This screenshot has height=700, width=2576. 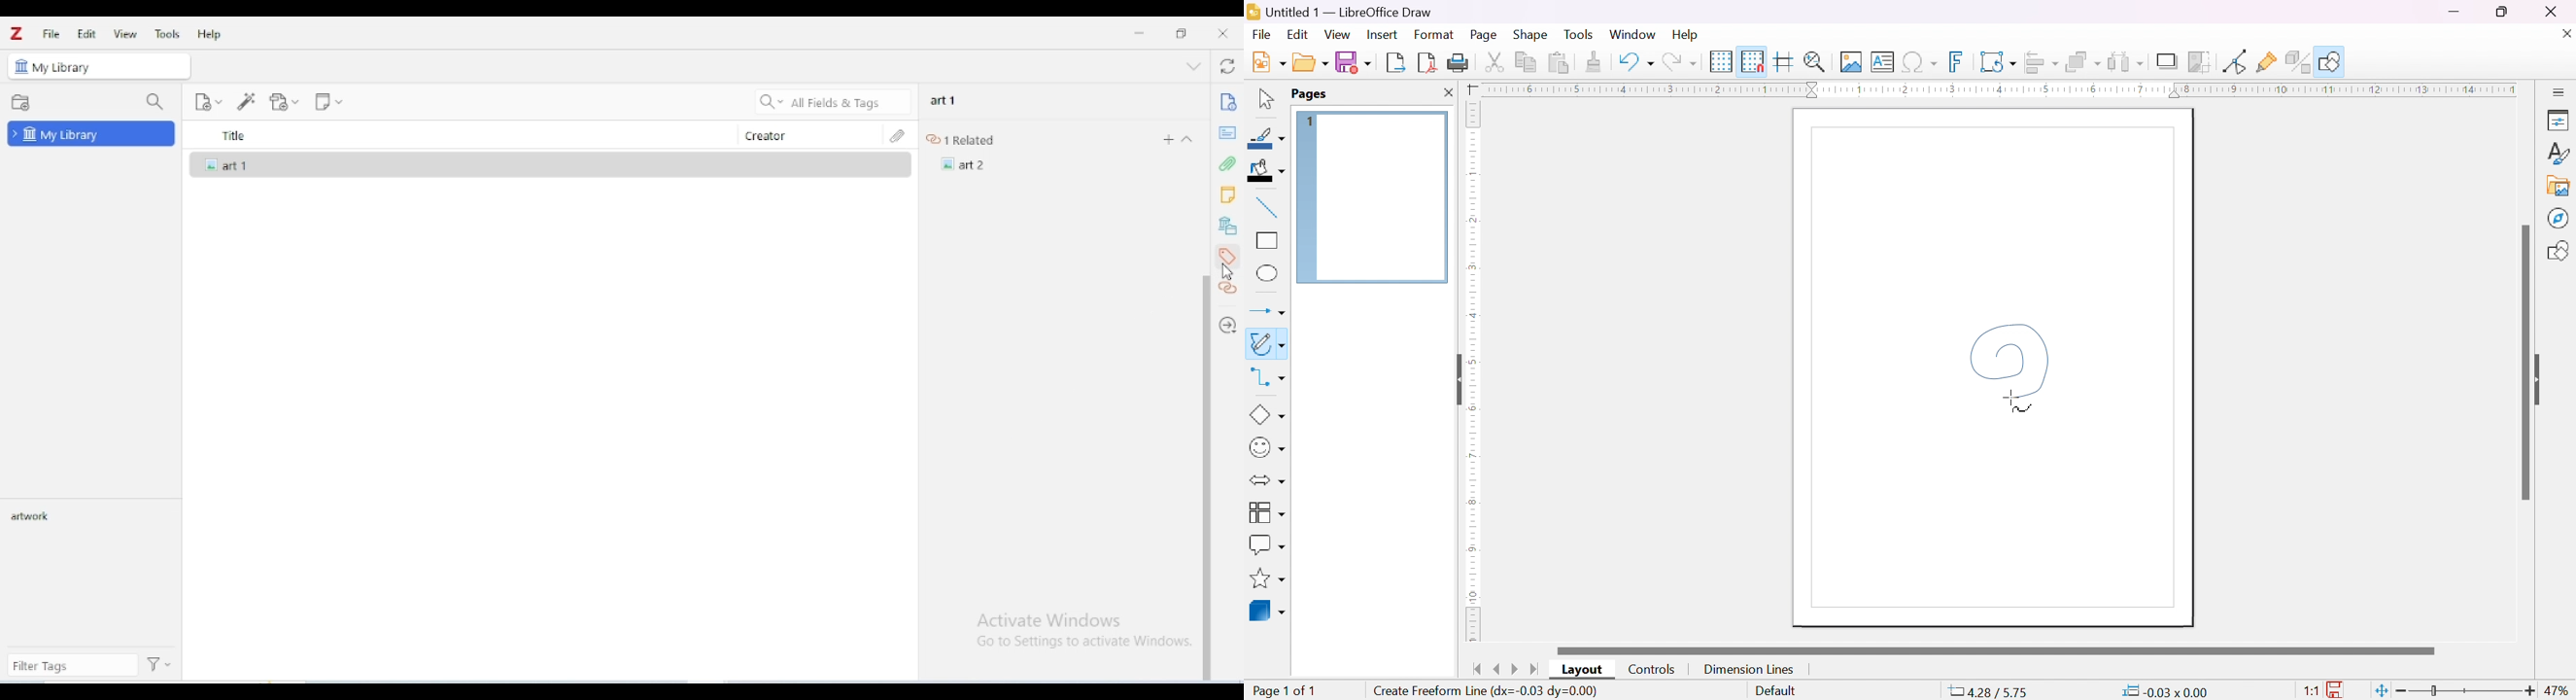 What do you see at coordinates (1559, 63) in the screenshot?
I see `paste` at bounding box center [1559, 63].